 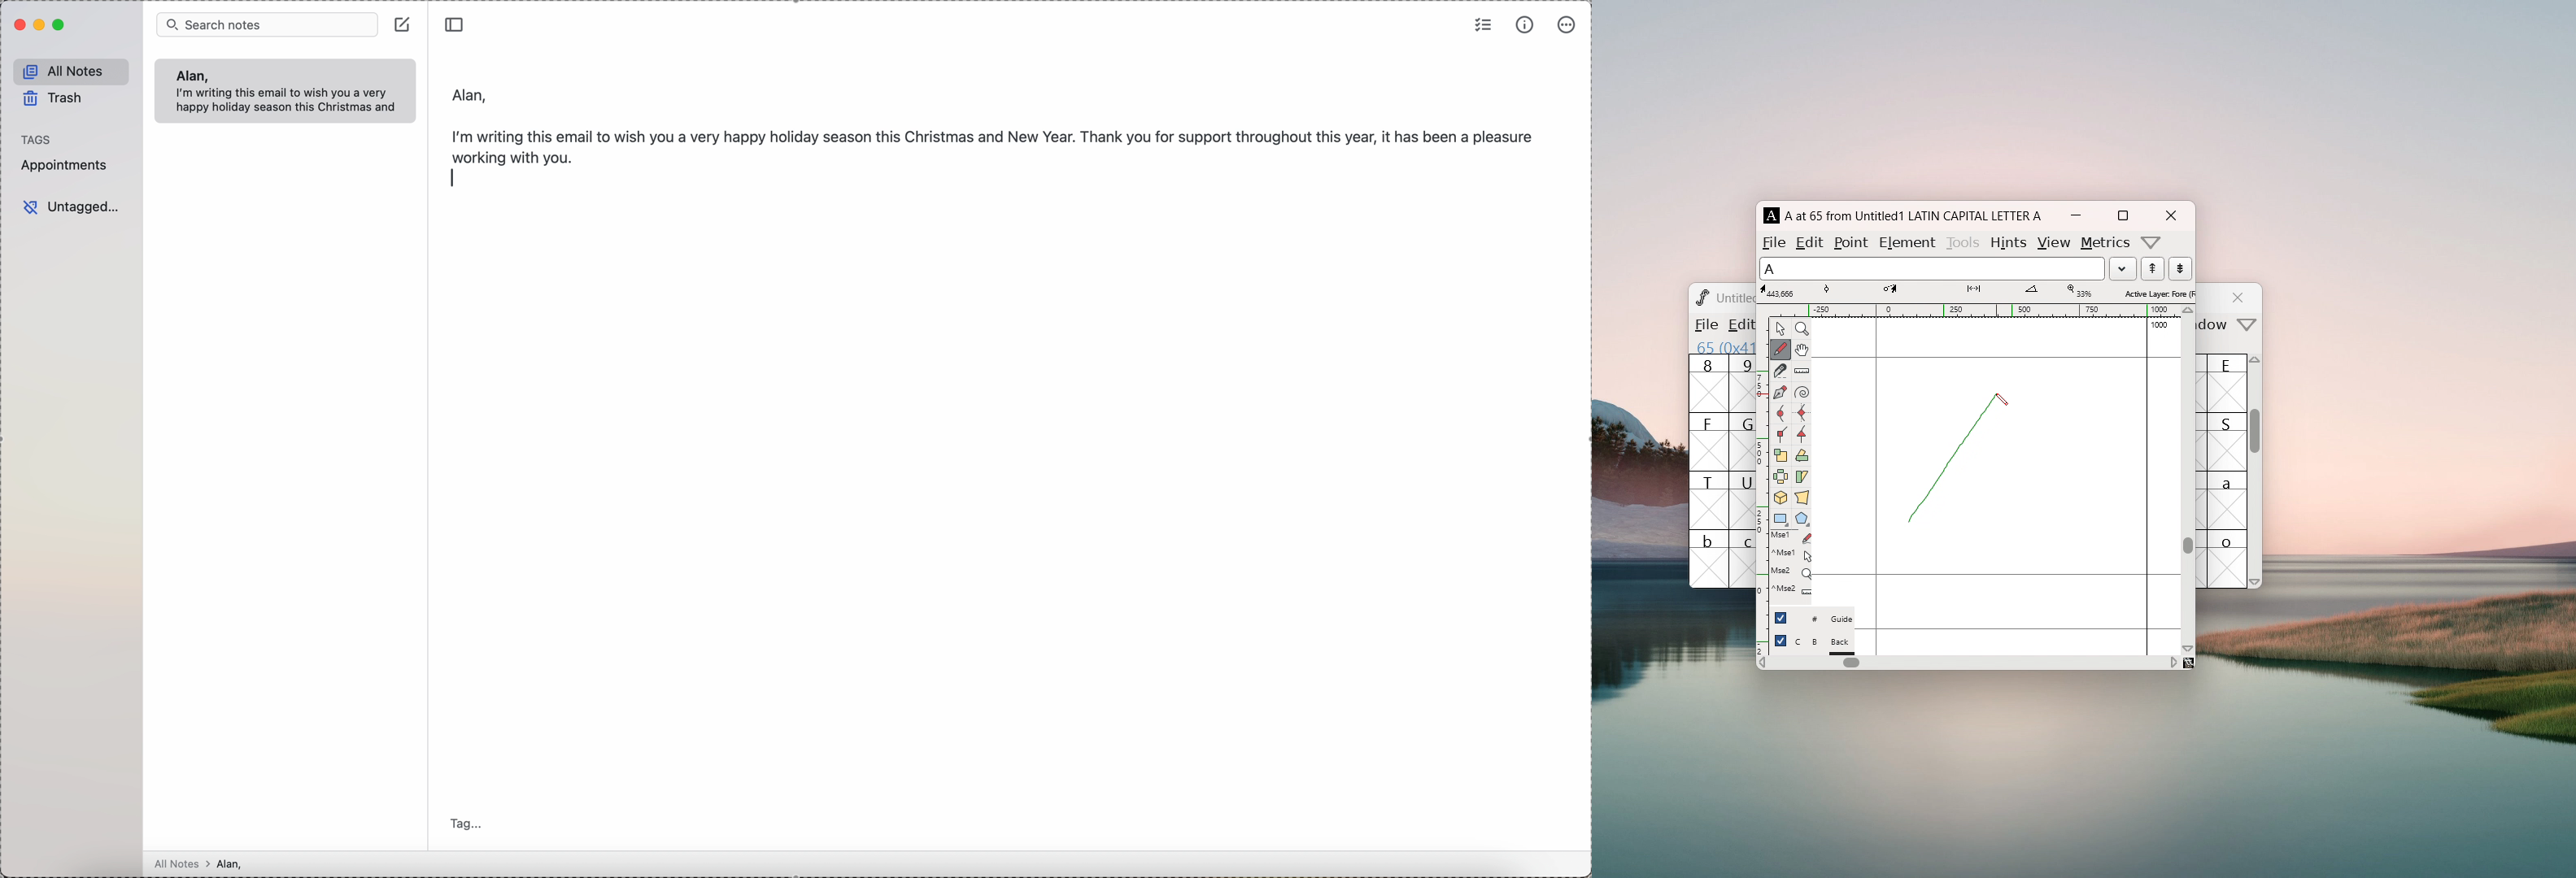 What do you see at coordinates (2229, 559) in the screenshot?
I see `o` at bounding box center [2229, 559].